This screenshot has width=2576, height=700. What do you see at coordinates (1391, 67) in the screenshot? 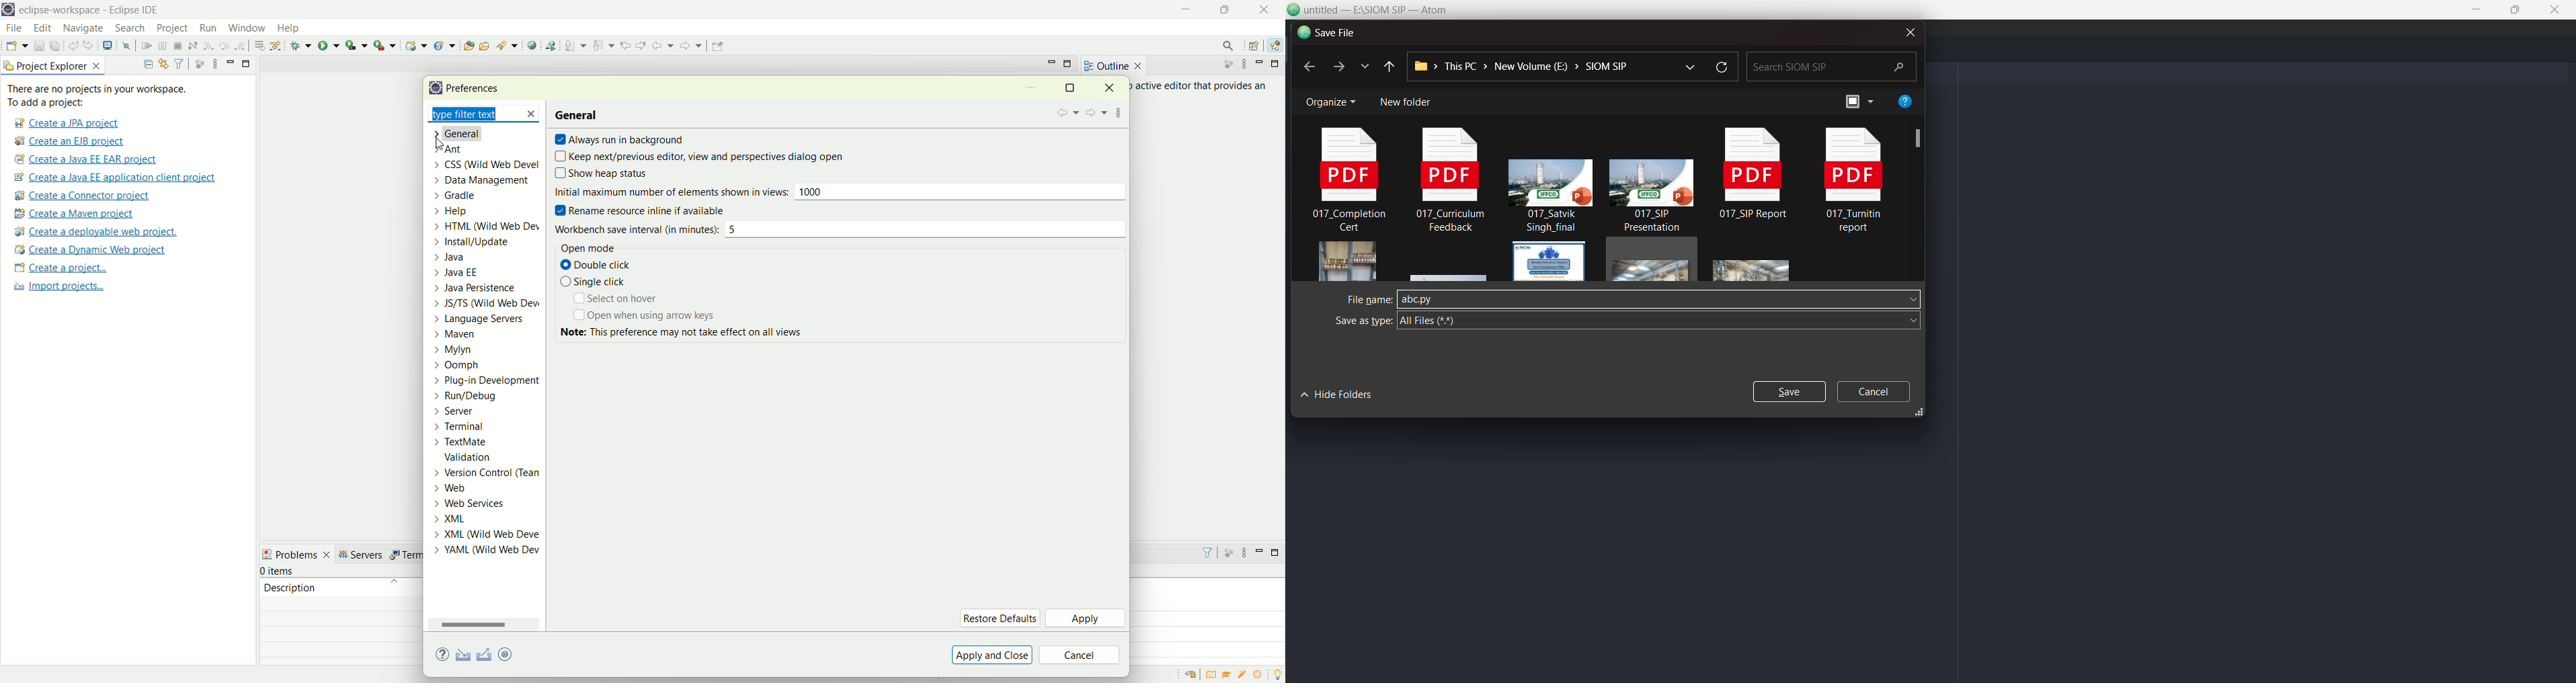
I see `previous` at bounding box center [1391, 67].